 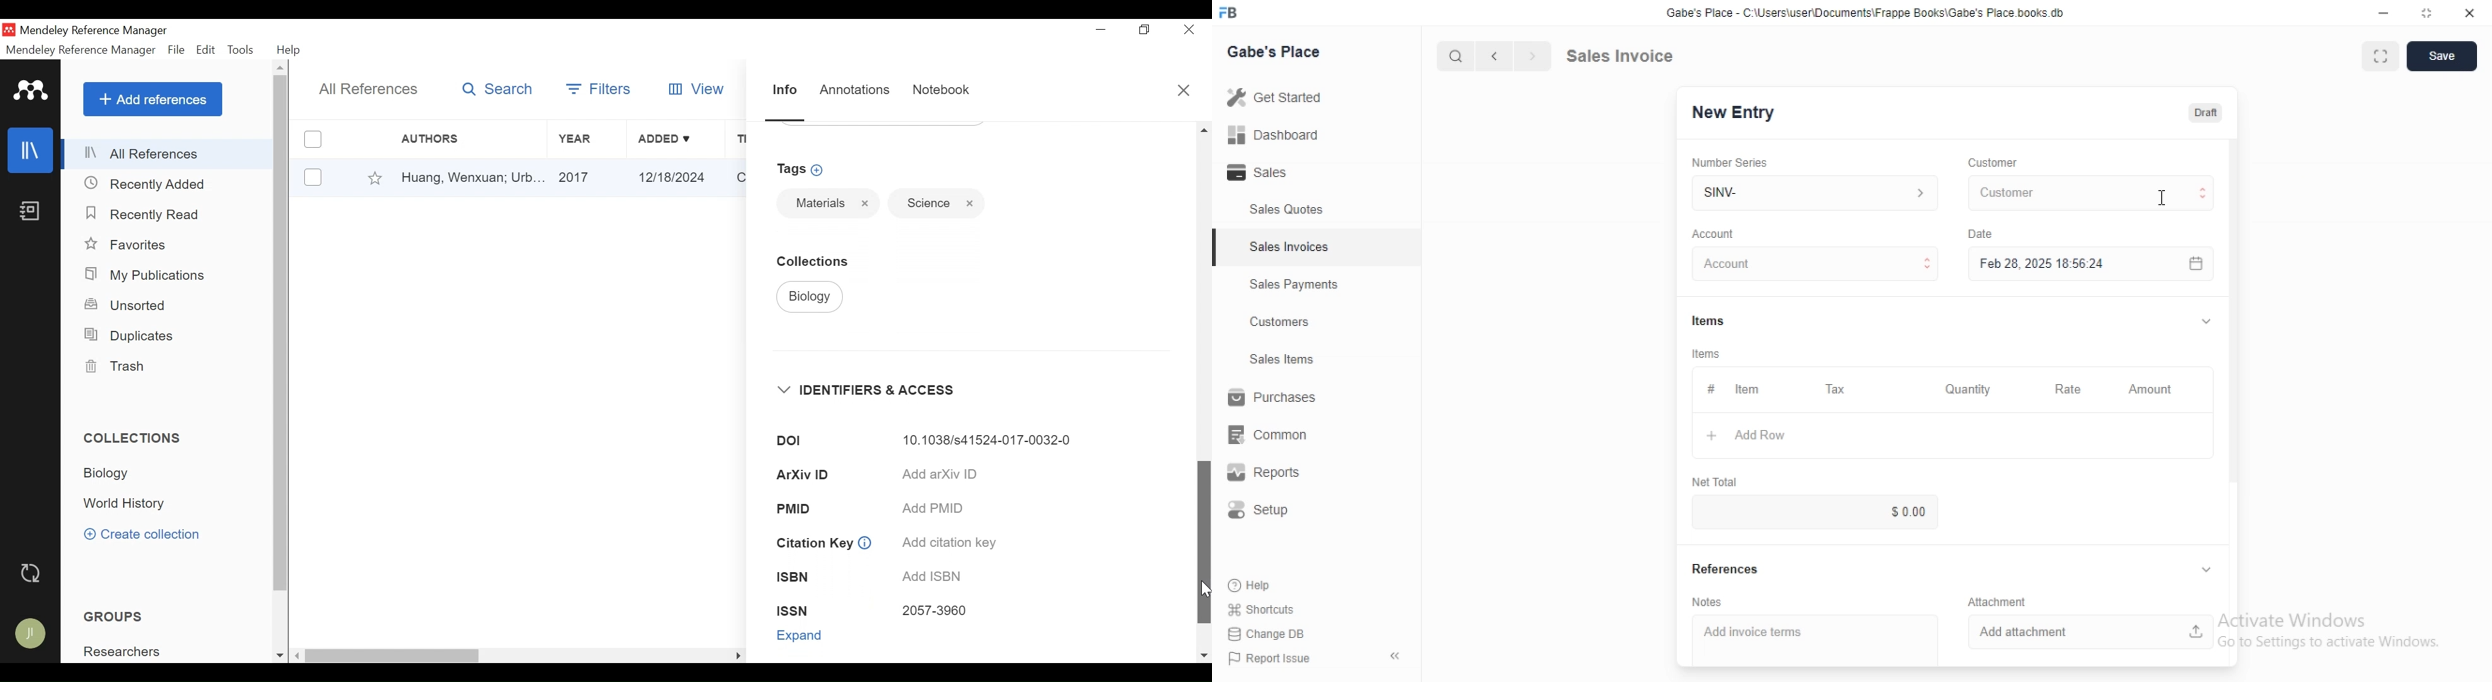 I want to click on Scroll up, so click(x=282, y=68).